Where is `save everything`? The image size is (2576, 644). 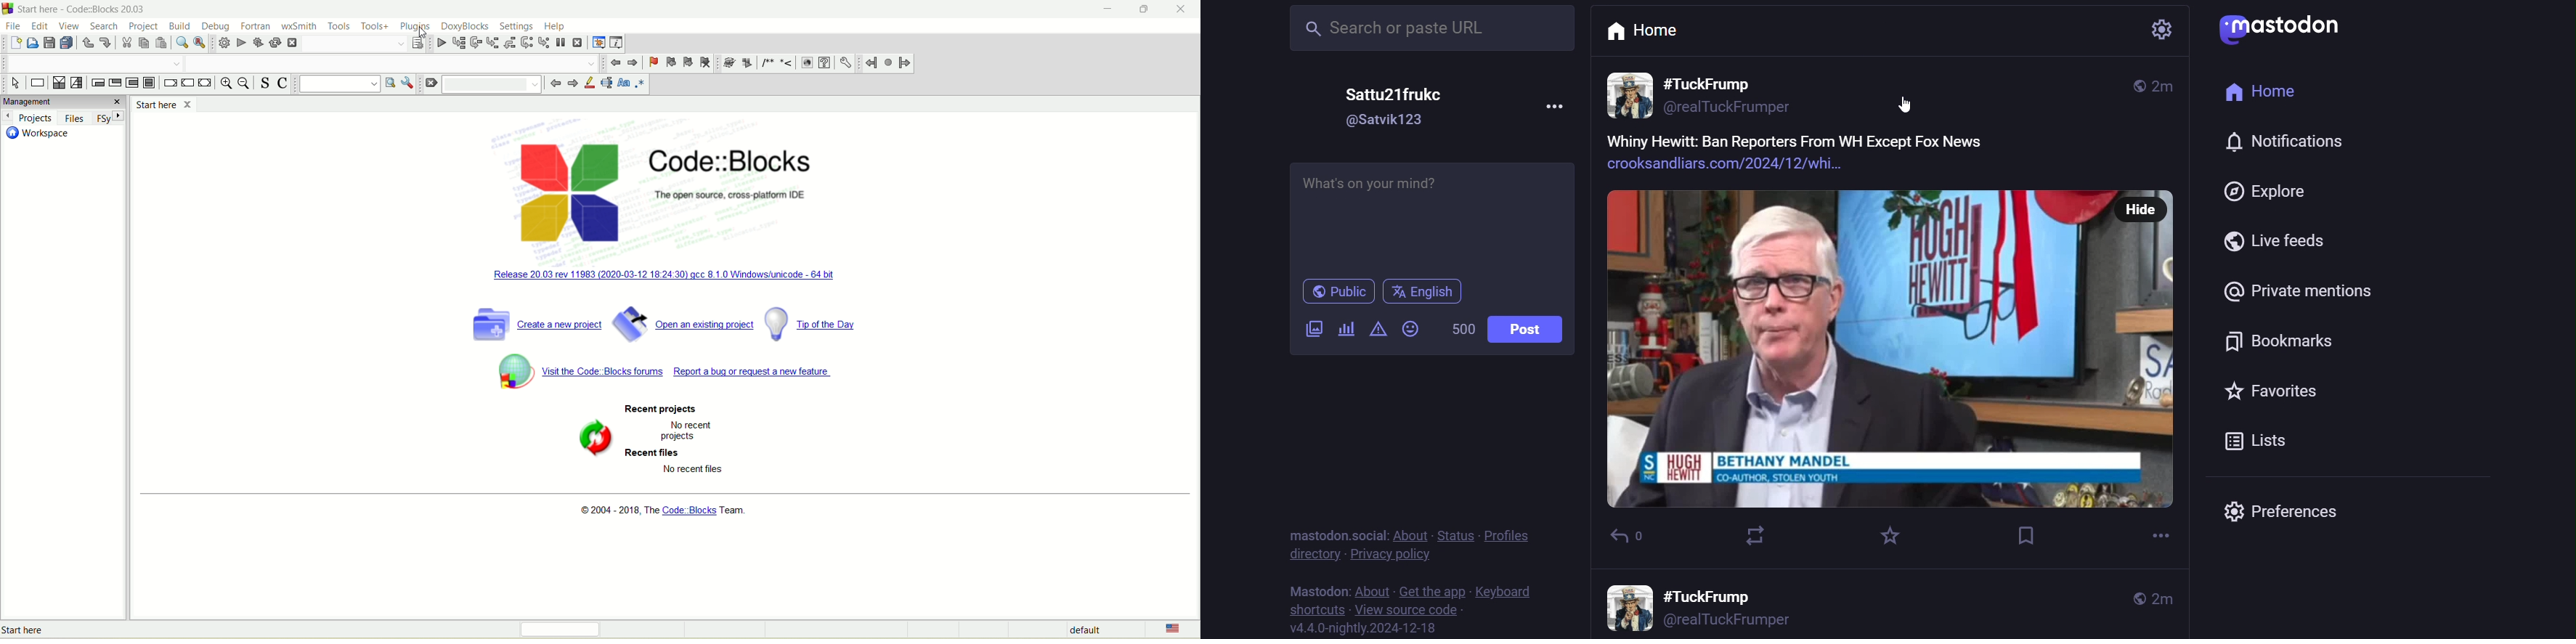 save everything is located at coordinates (66, 43).